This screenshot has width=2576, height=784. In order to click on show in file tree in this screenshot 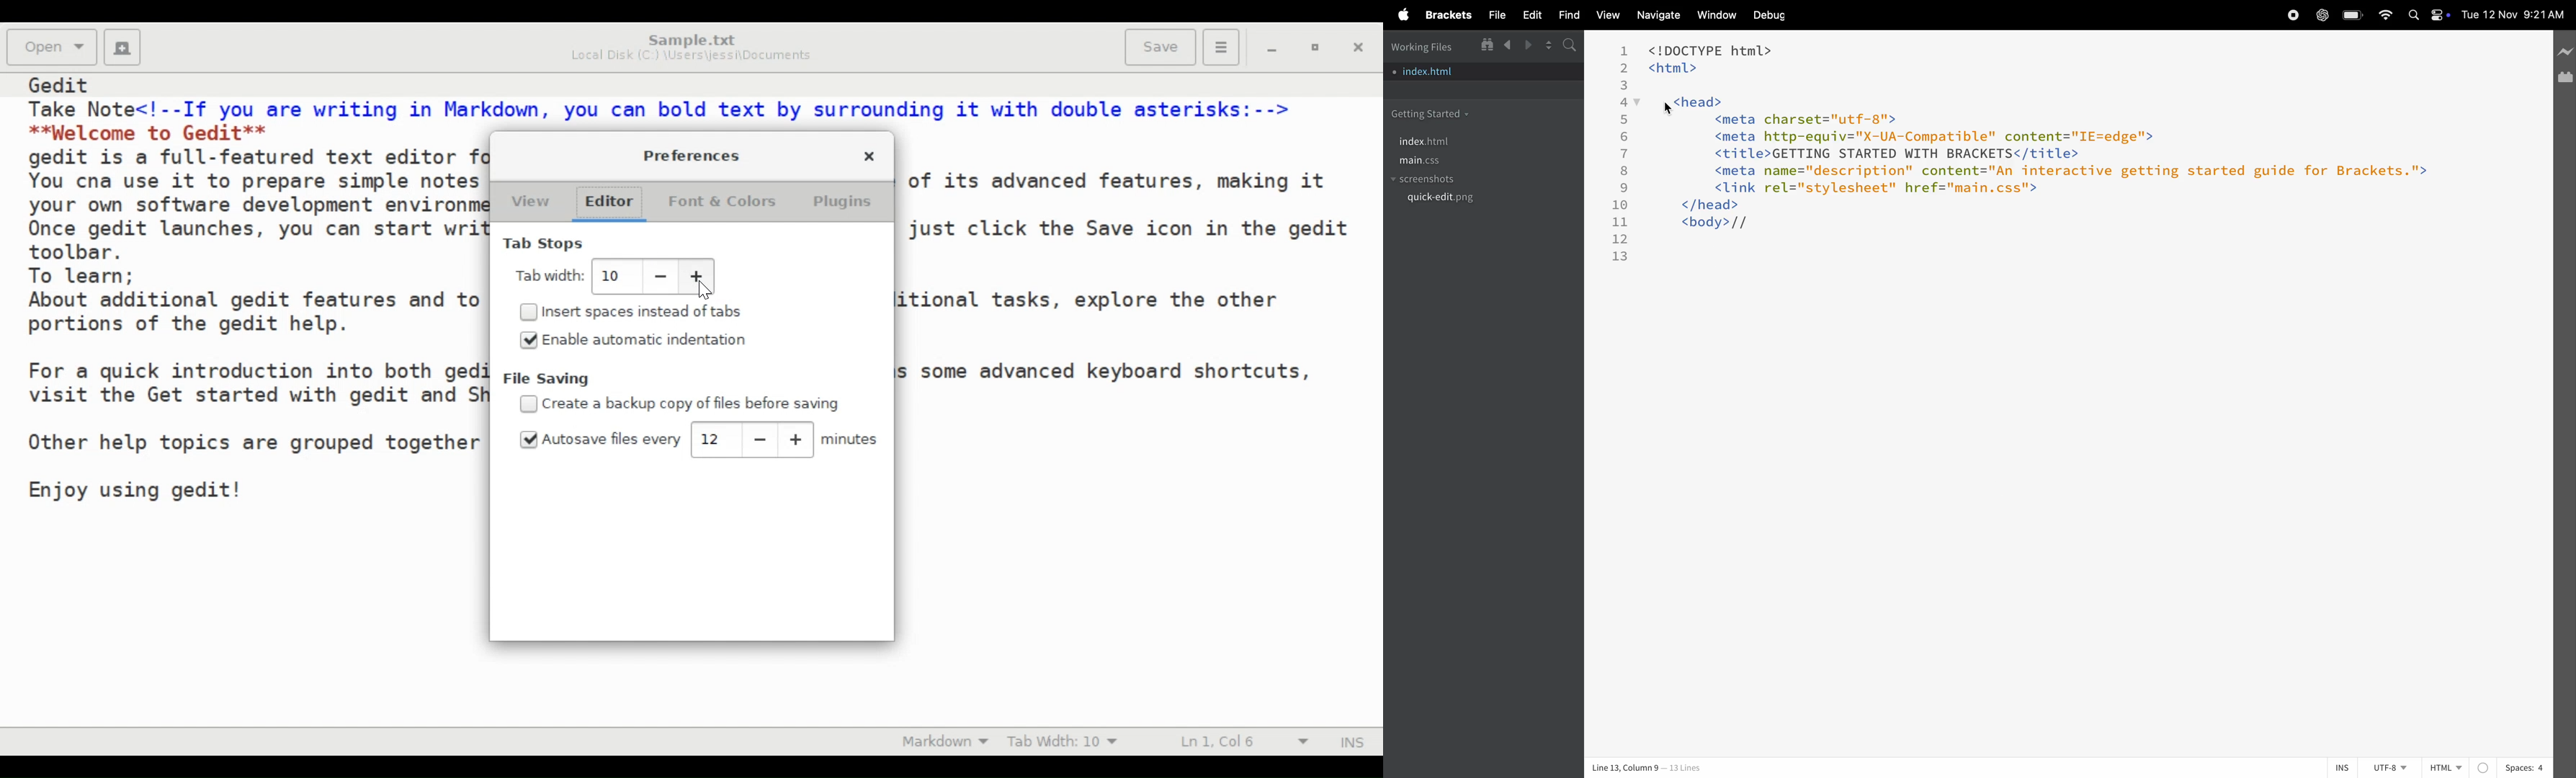, I will do `click(1488, 44)`.